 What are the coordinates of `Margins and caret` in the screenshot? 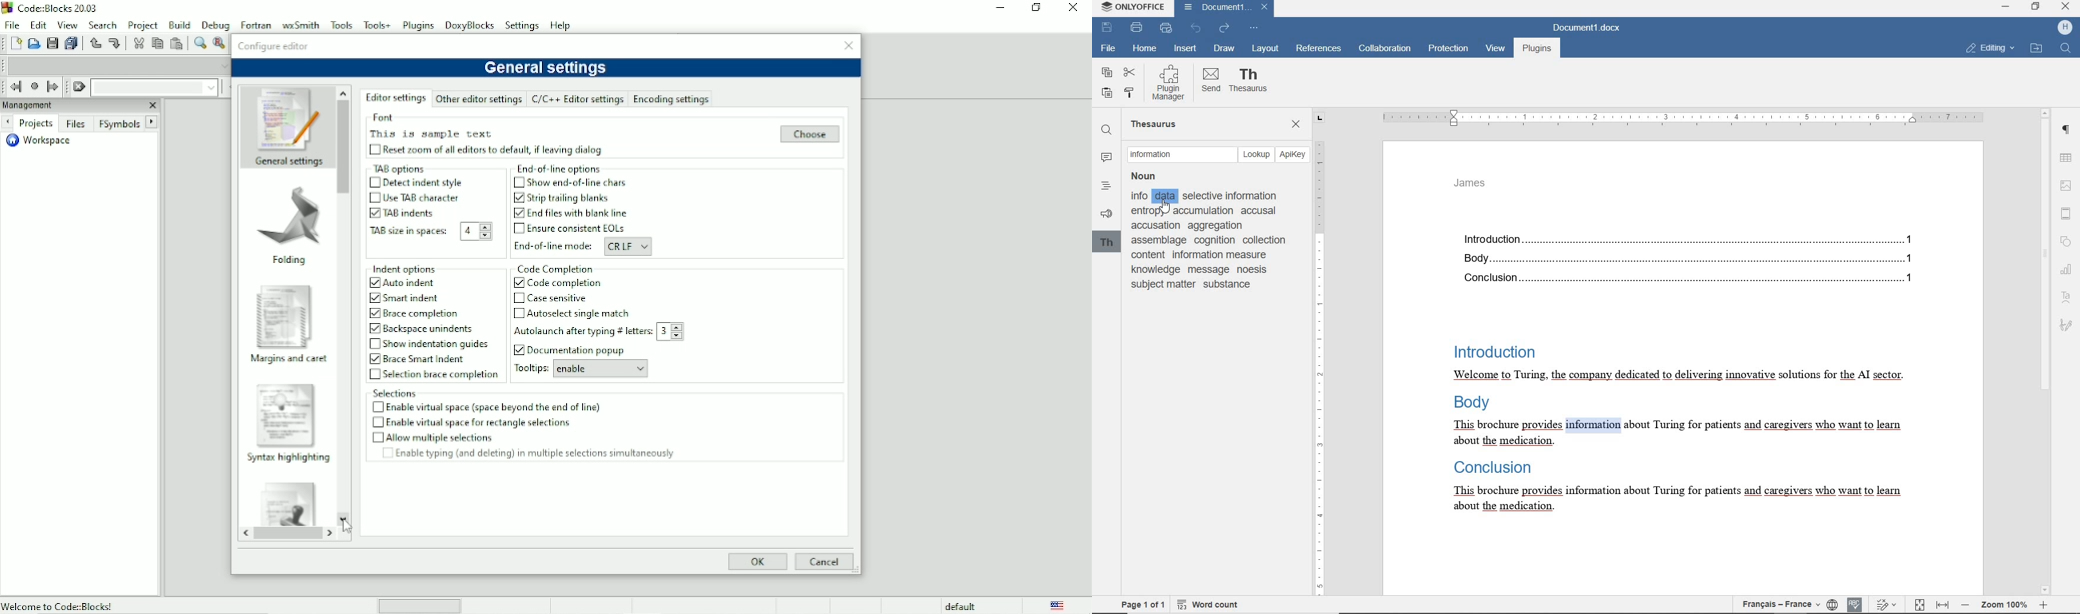 It's located at (283, 360).